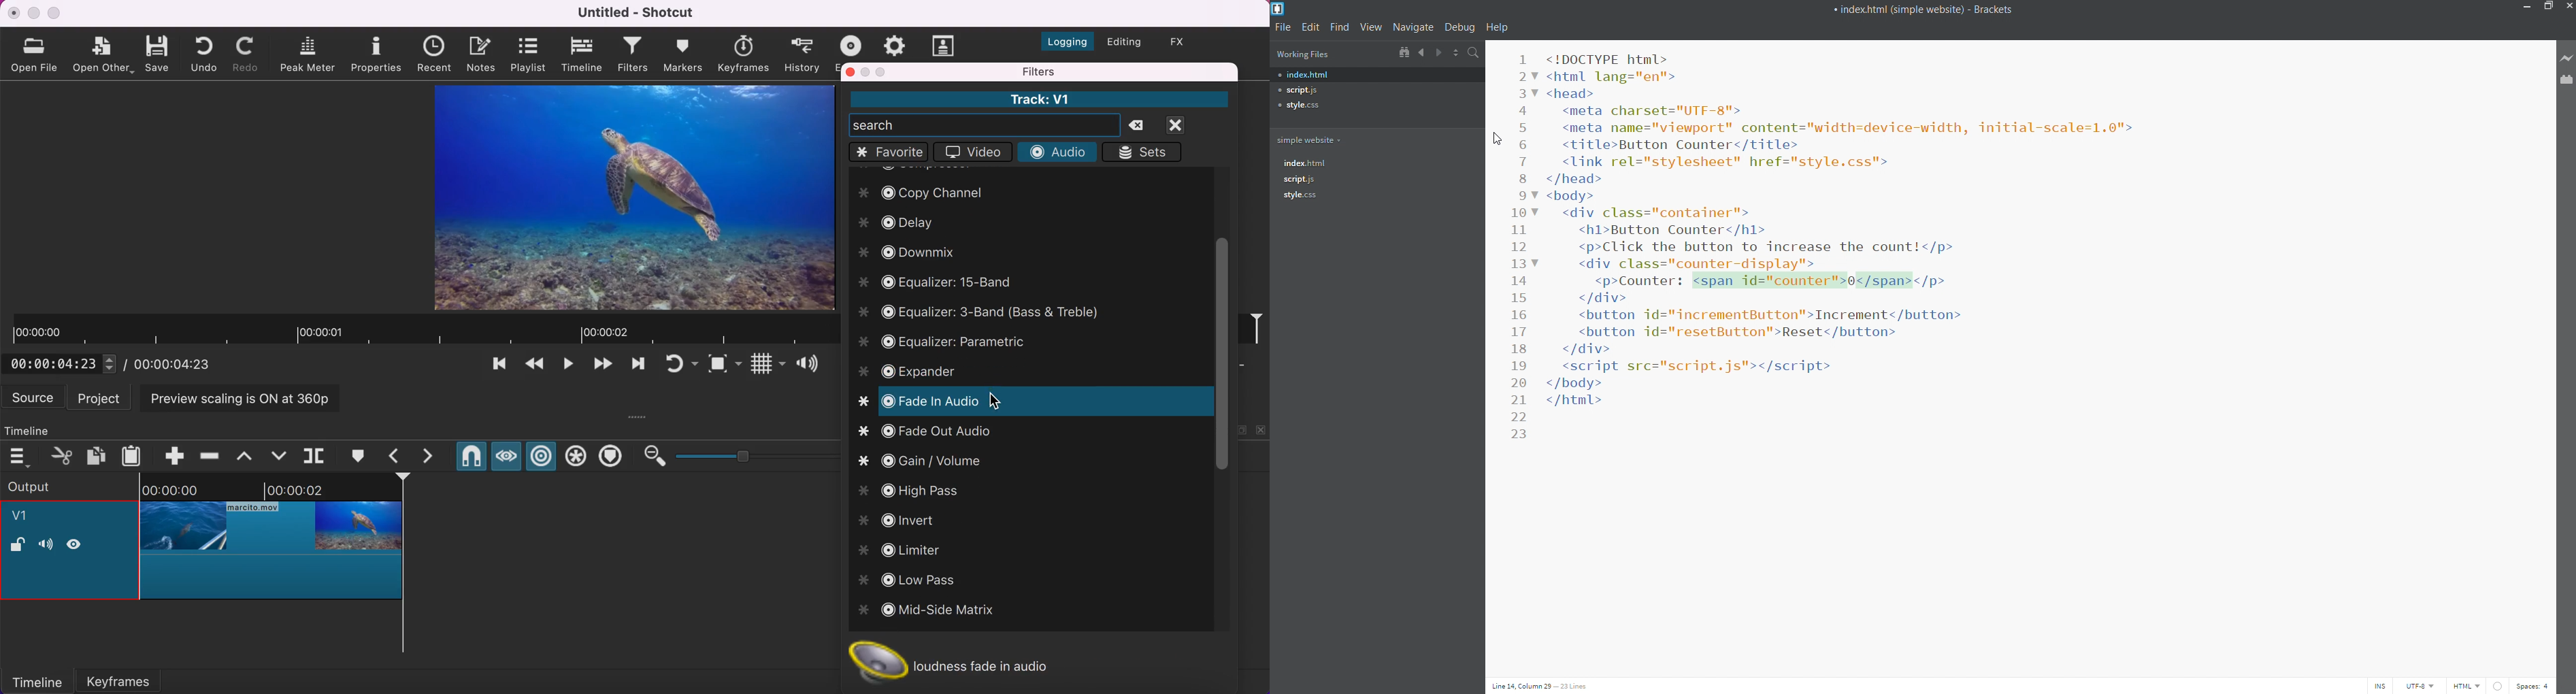 The height and width of the screenshot is (700, 2576). Describe the element at coordinates (766, 366) in the screenshot. I see `toggle grid display on the player` at that location.